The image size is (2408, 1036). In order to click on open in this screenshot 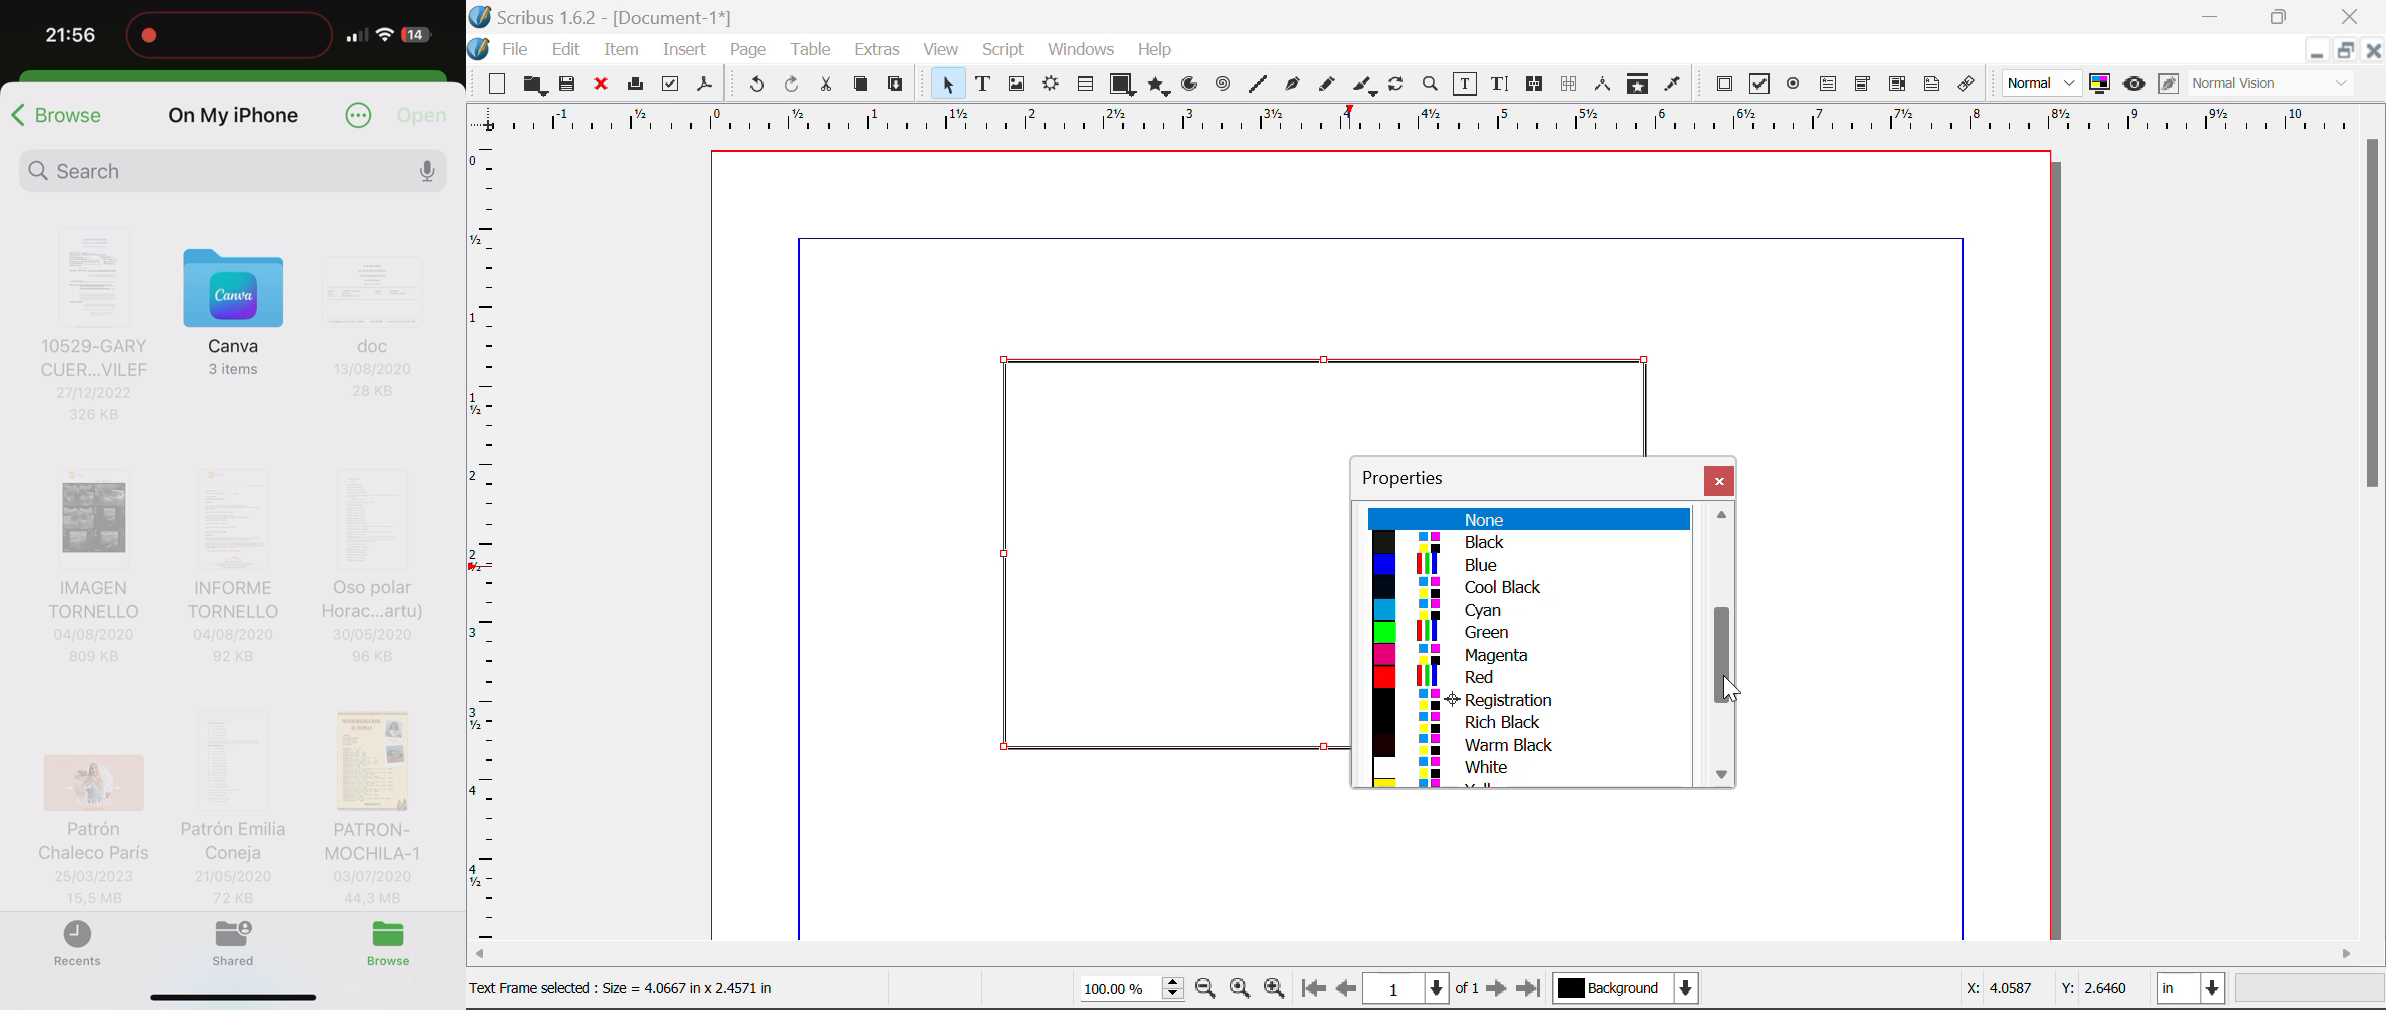, I will do `click(422, 114)`.